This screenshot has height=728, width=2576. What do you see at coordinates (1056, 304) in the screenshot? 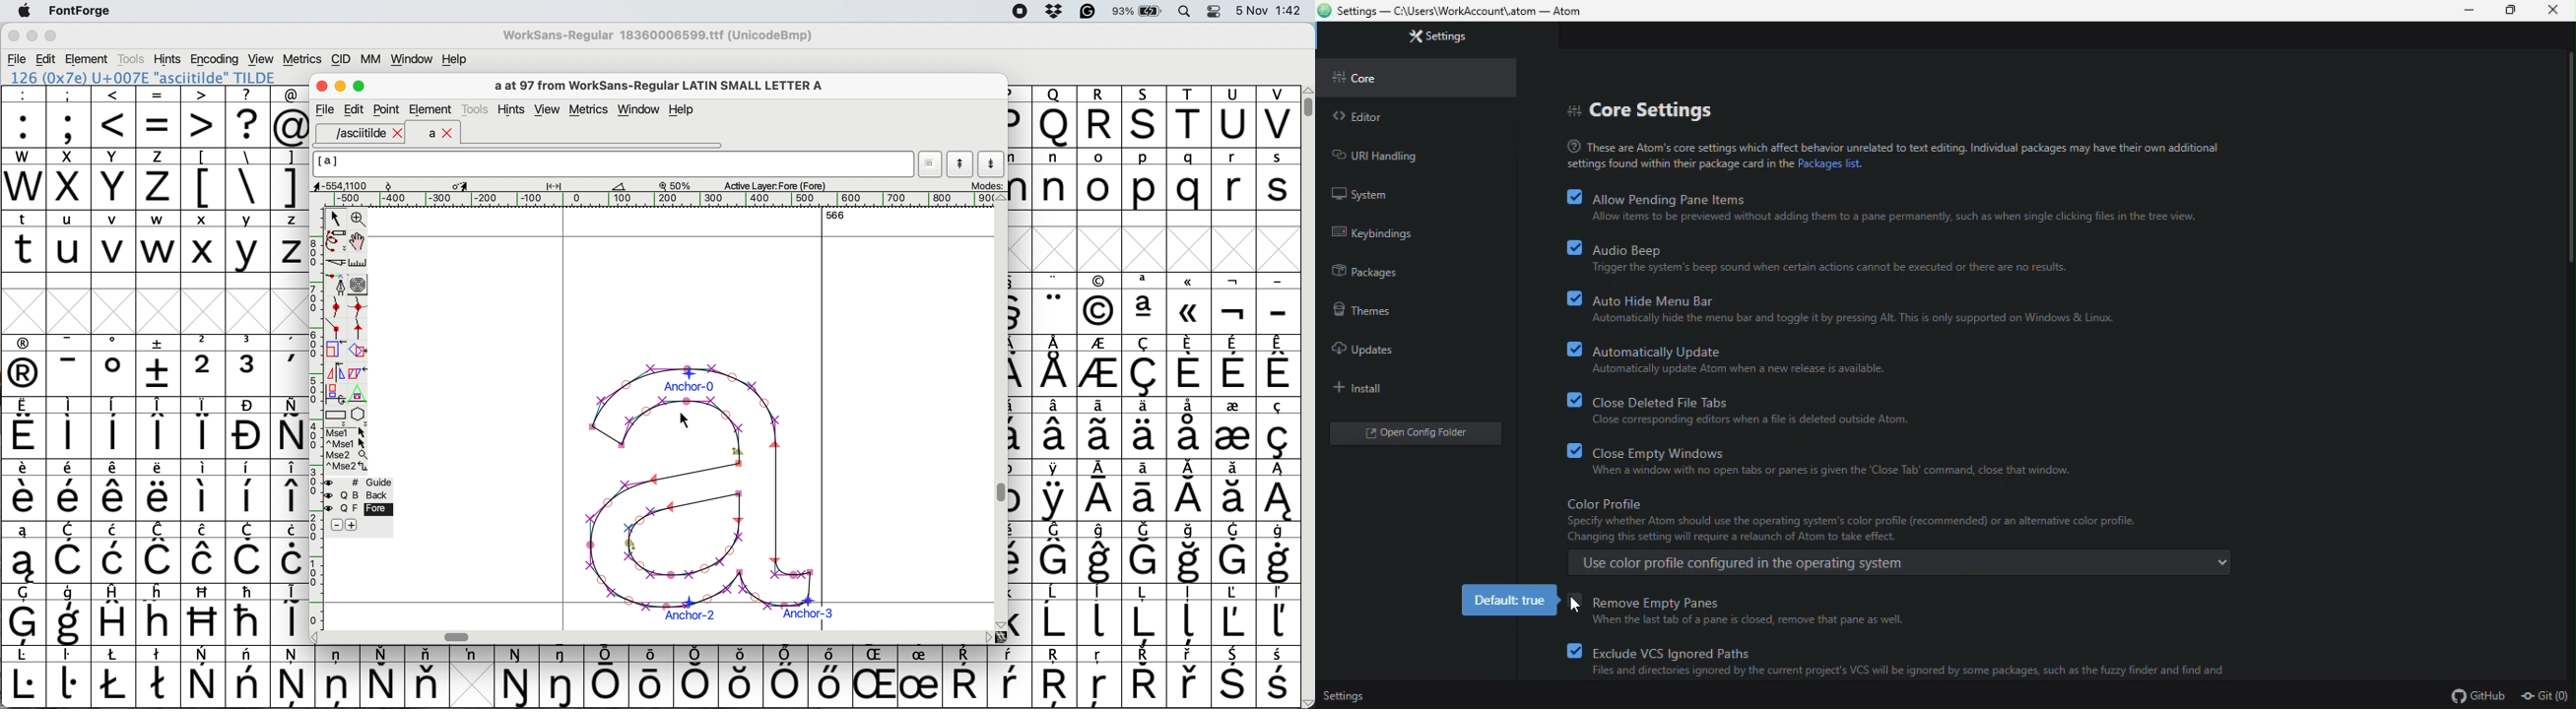
I see `symbol` at bounding box center [1056, 304].